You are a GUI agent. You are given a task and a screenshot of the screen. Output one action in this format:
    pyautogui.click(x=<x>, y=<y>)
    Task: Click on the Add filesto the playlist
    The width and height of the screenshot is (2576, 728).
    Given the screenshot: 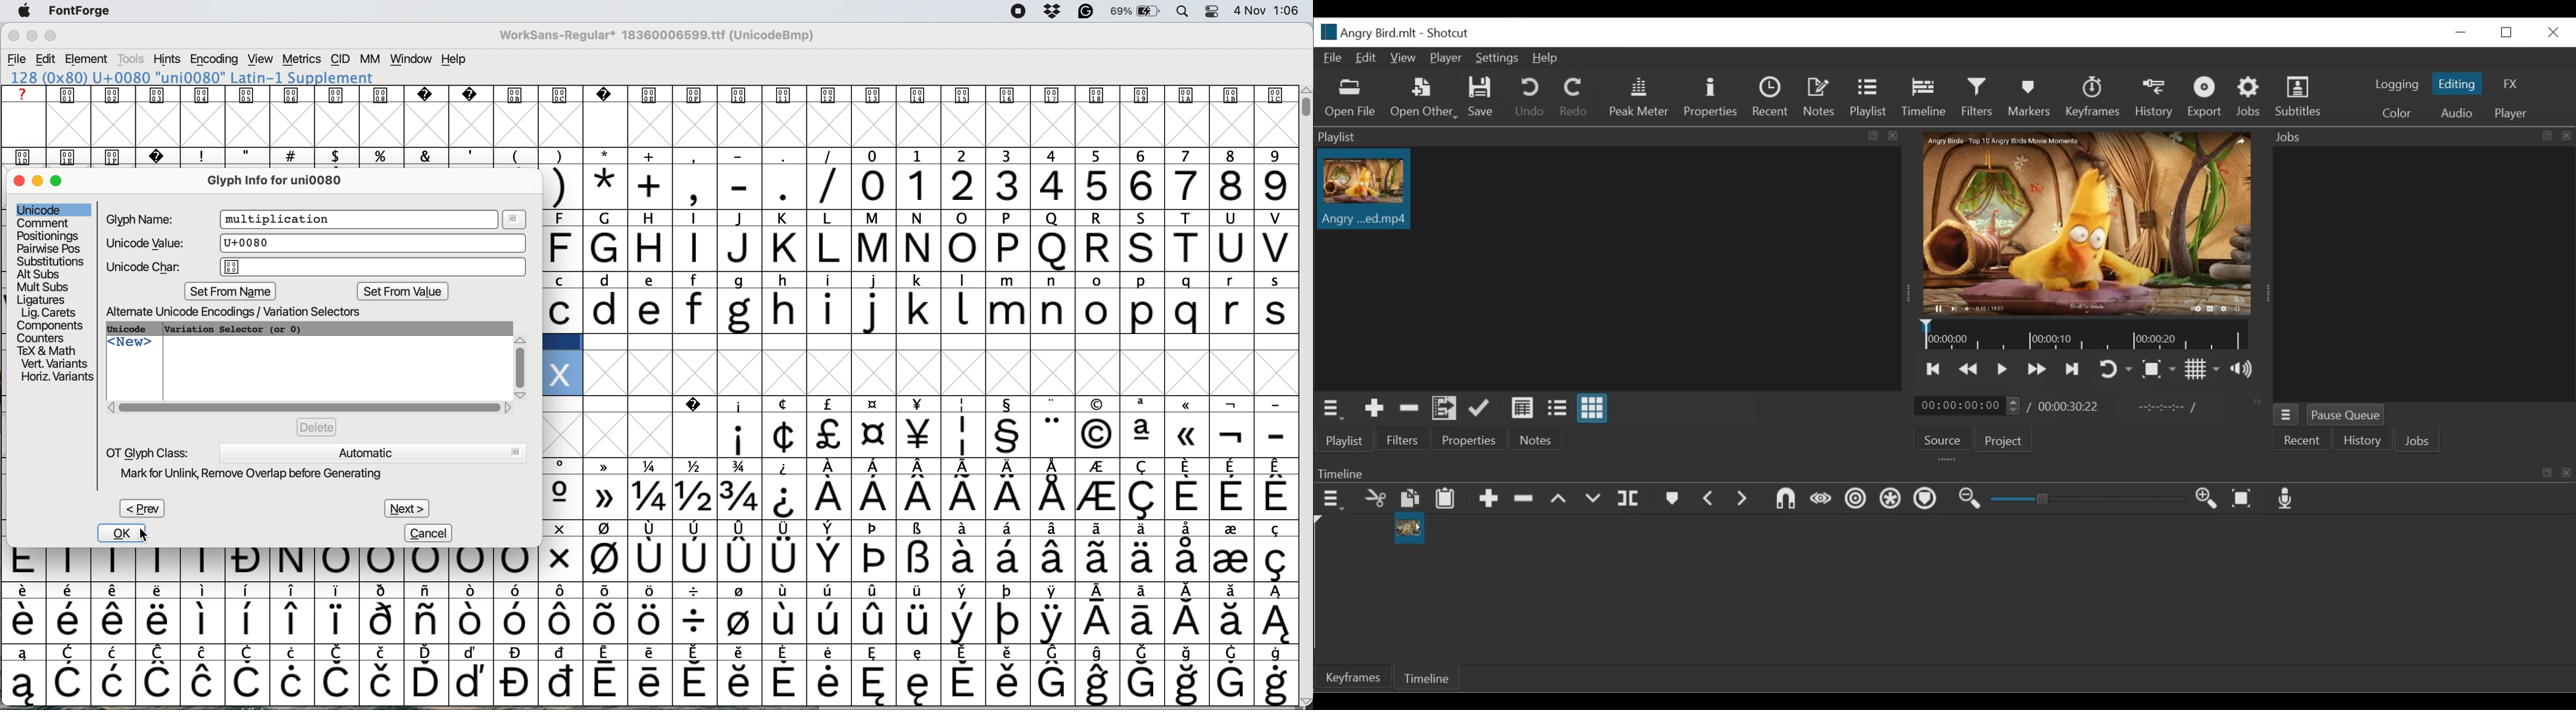 What is the action you would take?
    pyautogui.click(x=1445, y=408)
    